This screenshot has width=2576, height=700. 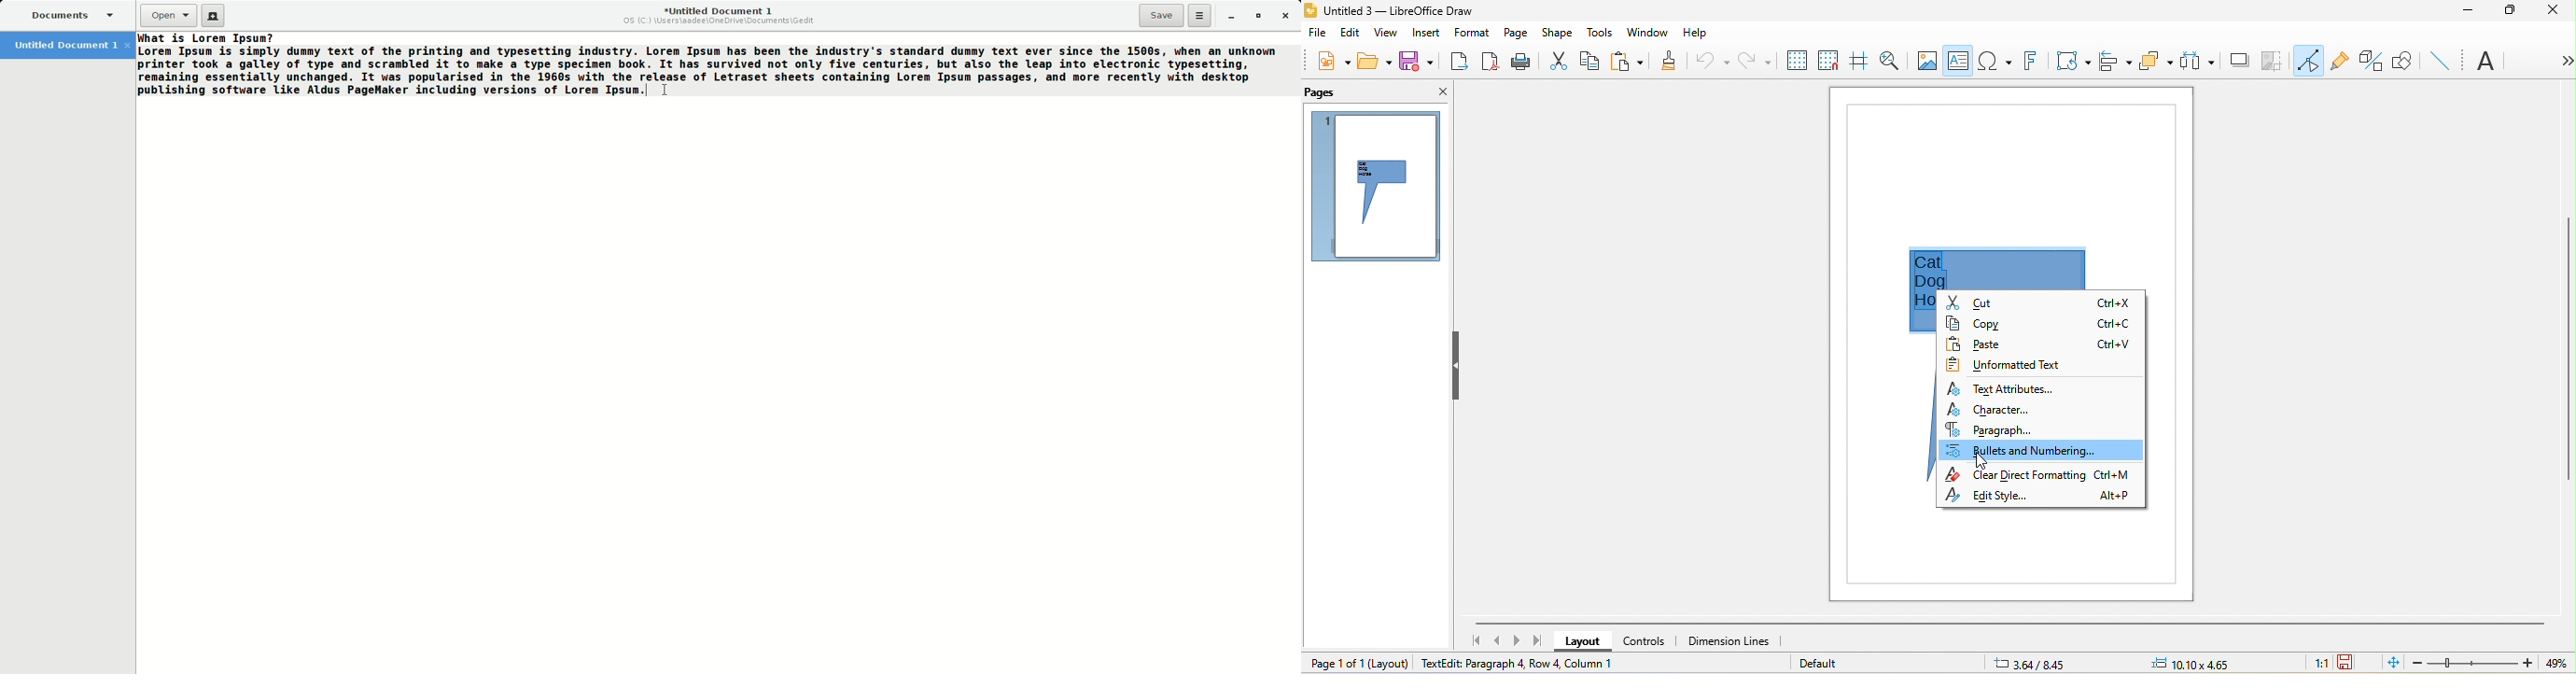 I want to click on image, so click(x=1928, y=60).